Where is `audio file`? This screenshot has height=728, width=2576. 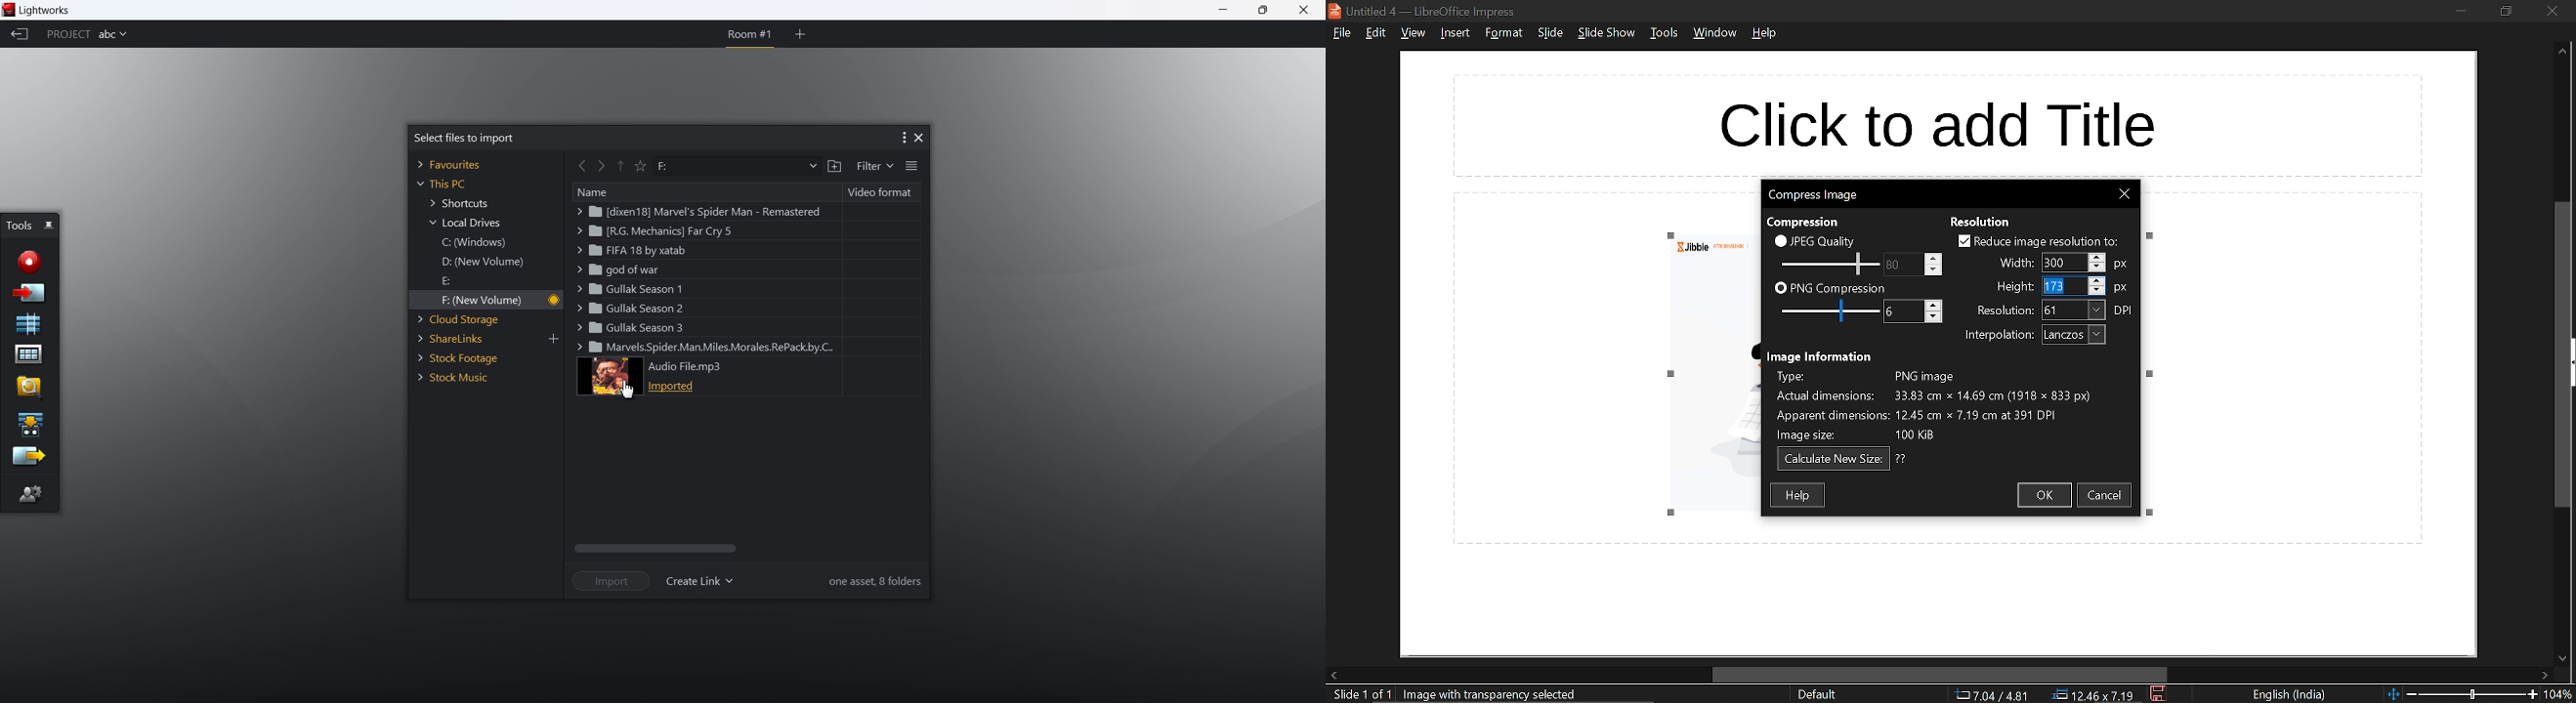 audio file is located at coordinates (752, 377).